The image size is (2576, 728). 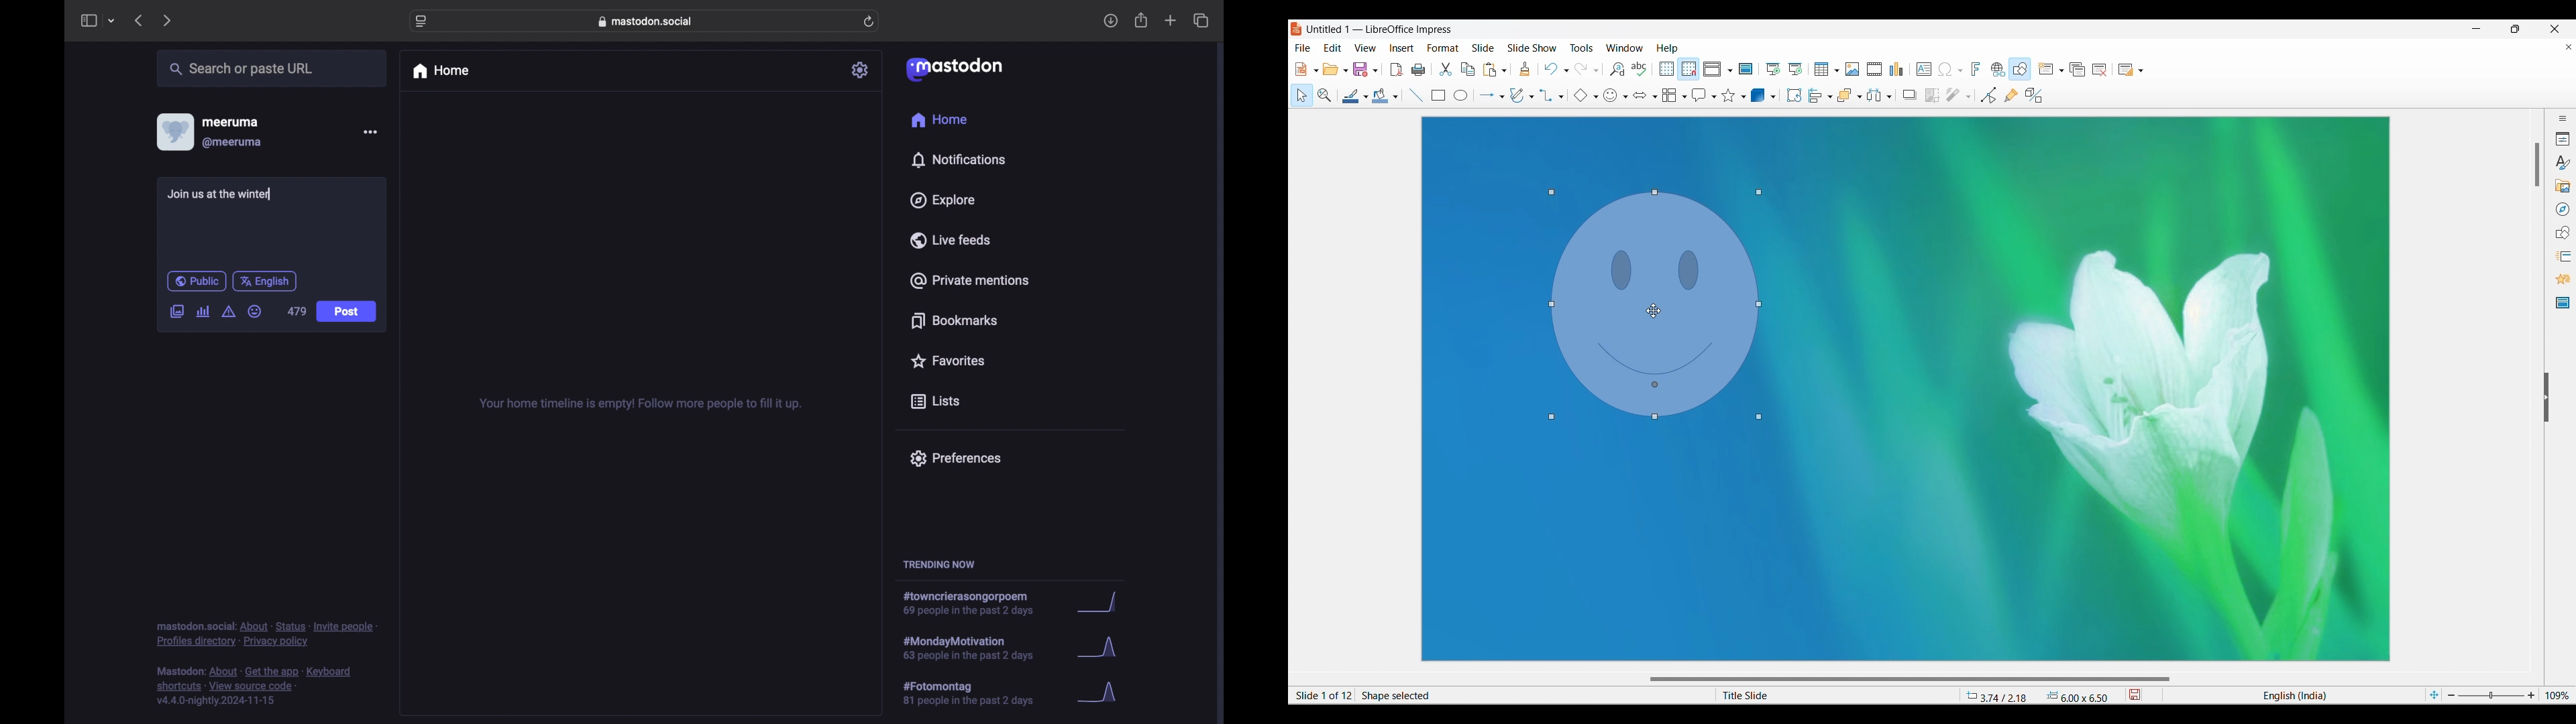 I want to click on Clone formatting, so click(x=1525, y=68).